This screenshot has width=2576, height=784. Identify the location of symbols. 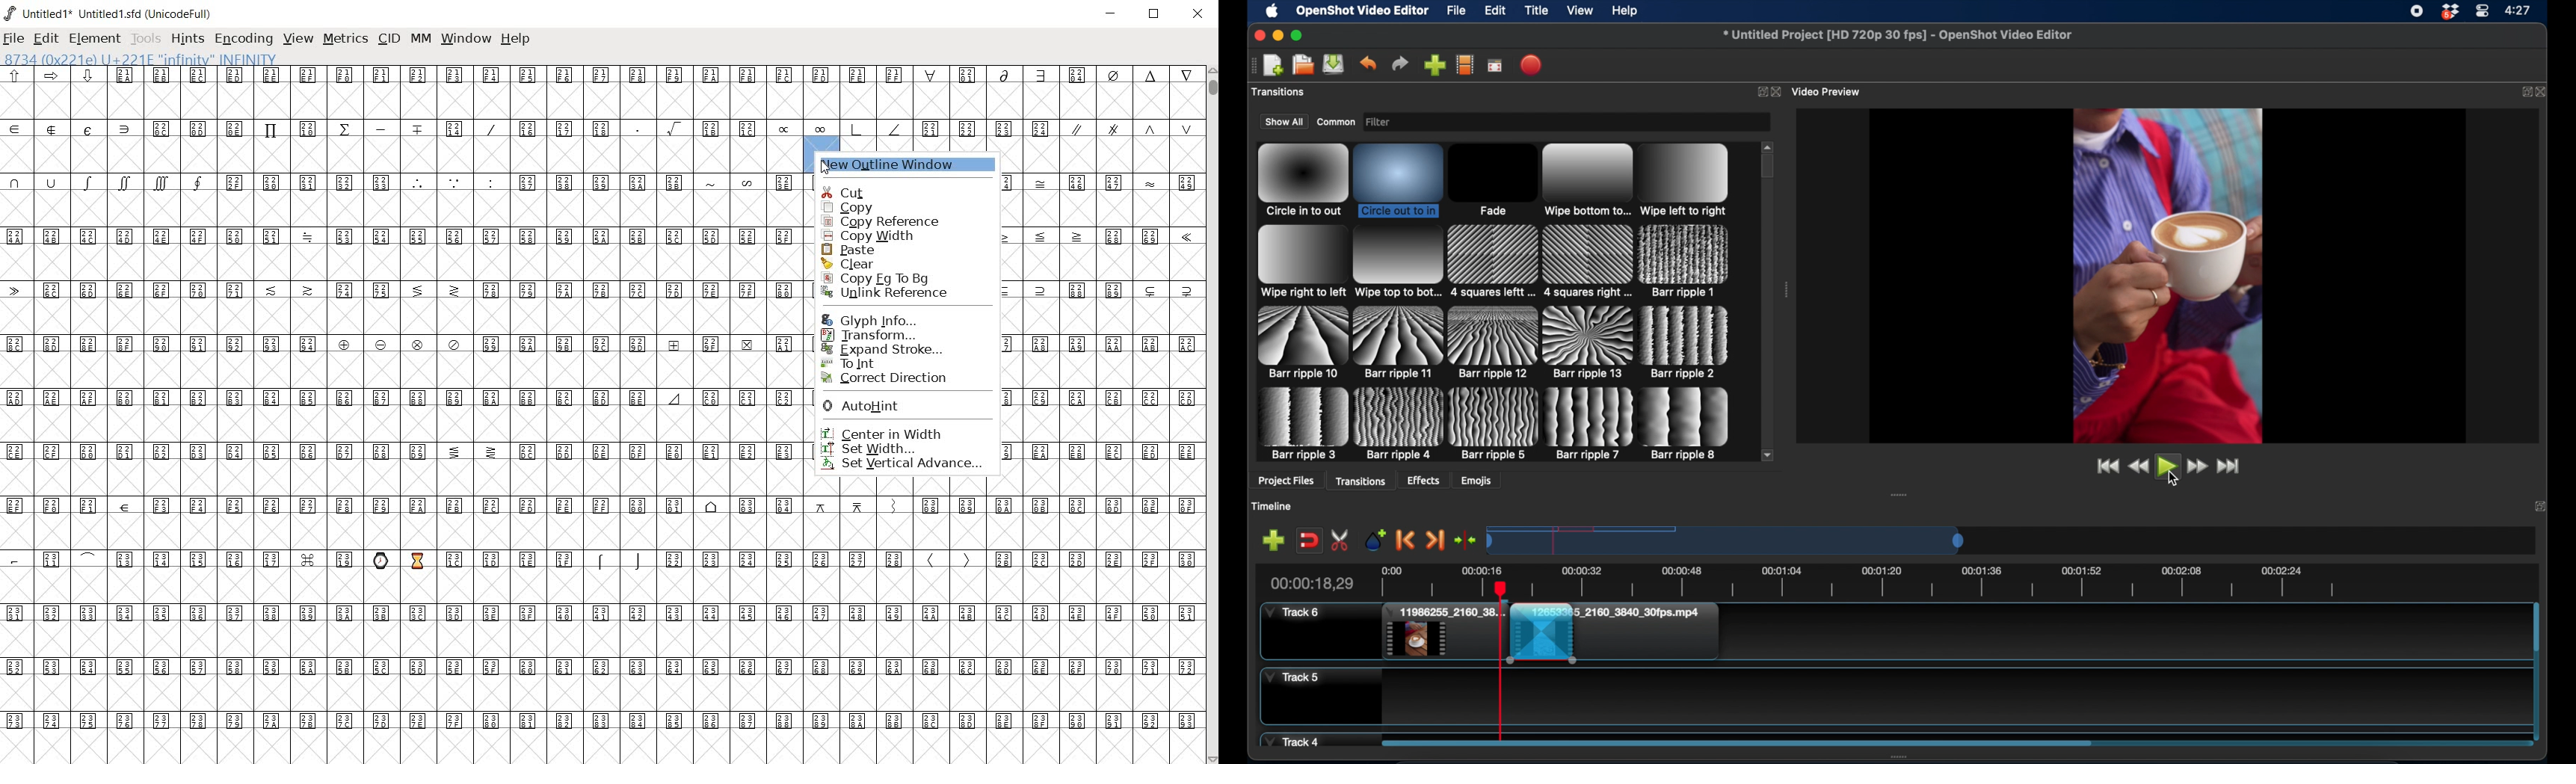
(109, 182).